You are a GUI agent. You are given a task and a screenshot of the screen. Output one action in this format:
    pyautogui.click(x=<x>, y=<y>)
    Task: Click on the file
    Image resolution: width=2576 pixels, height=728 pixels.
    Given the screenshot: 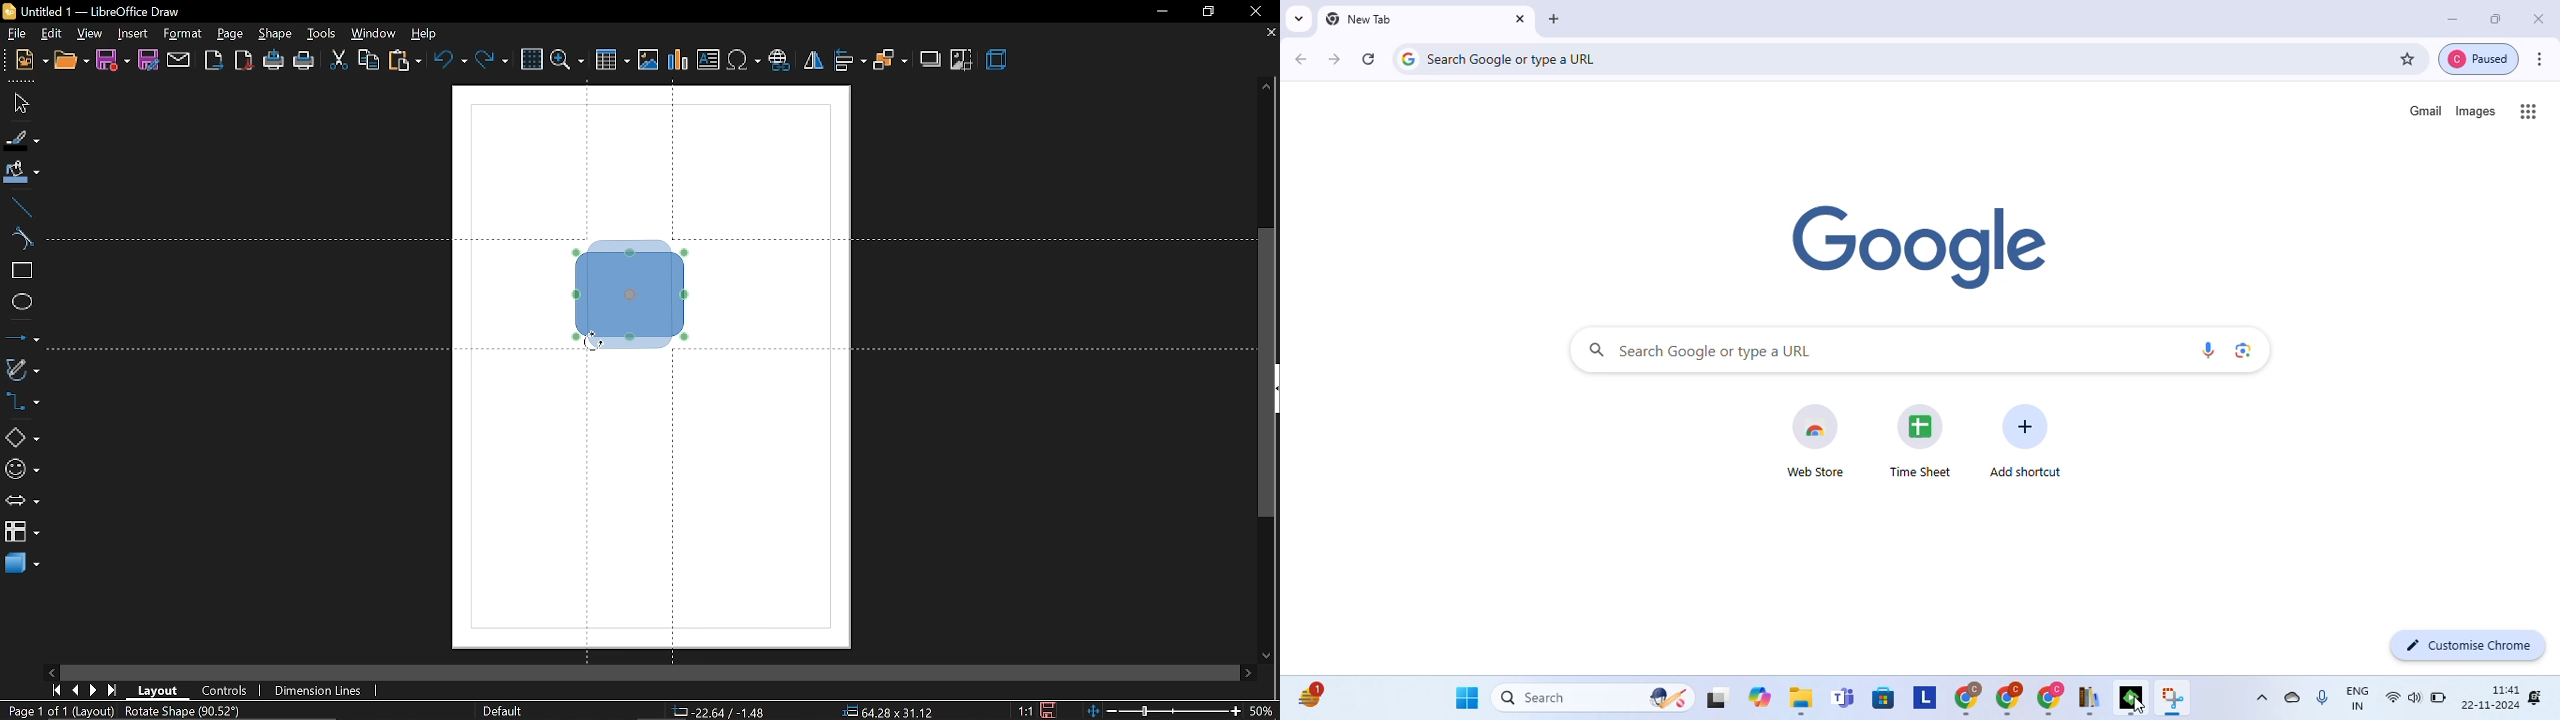 What is the action you would take?
    pyautogui.click(x=19, y=34)
    